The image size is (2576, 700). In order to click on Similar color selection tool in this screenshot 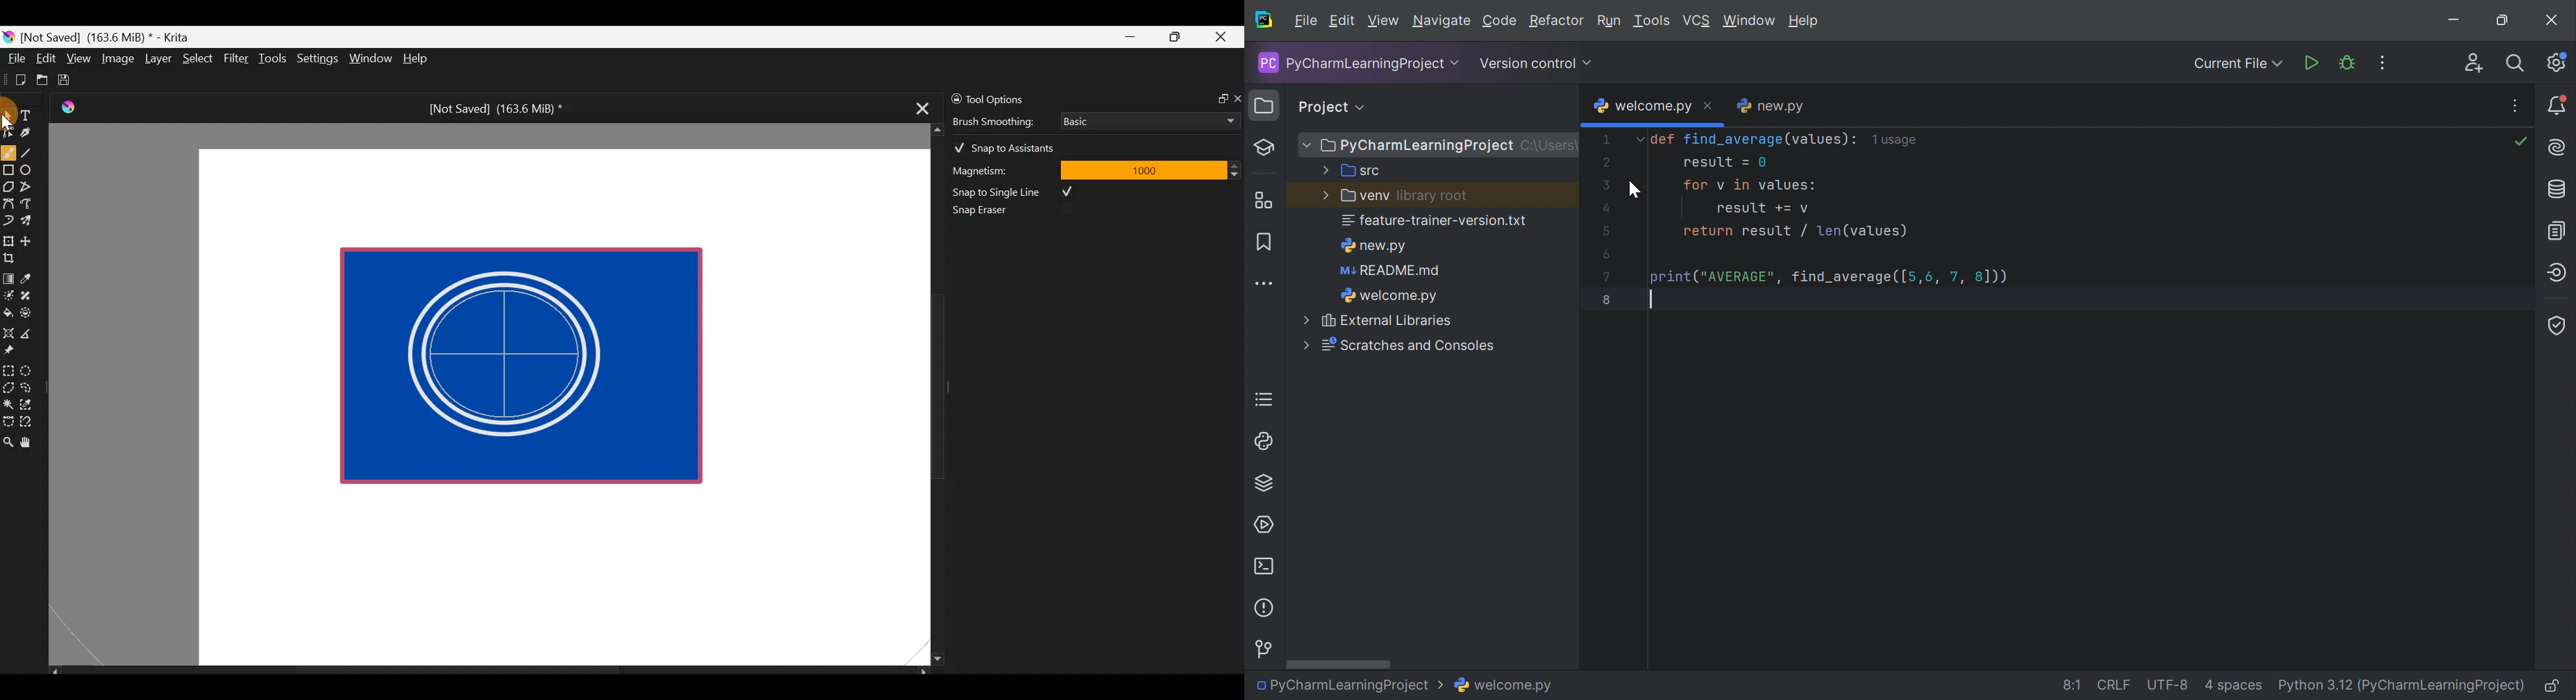, I will do `click(28, 403)`.